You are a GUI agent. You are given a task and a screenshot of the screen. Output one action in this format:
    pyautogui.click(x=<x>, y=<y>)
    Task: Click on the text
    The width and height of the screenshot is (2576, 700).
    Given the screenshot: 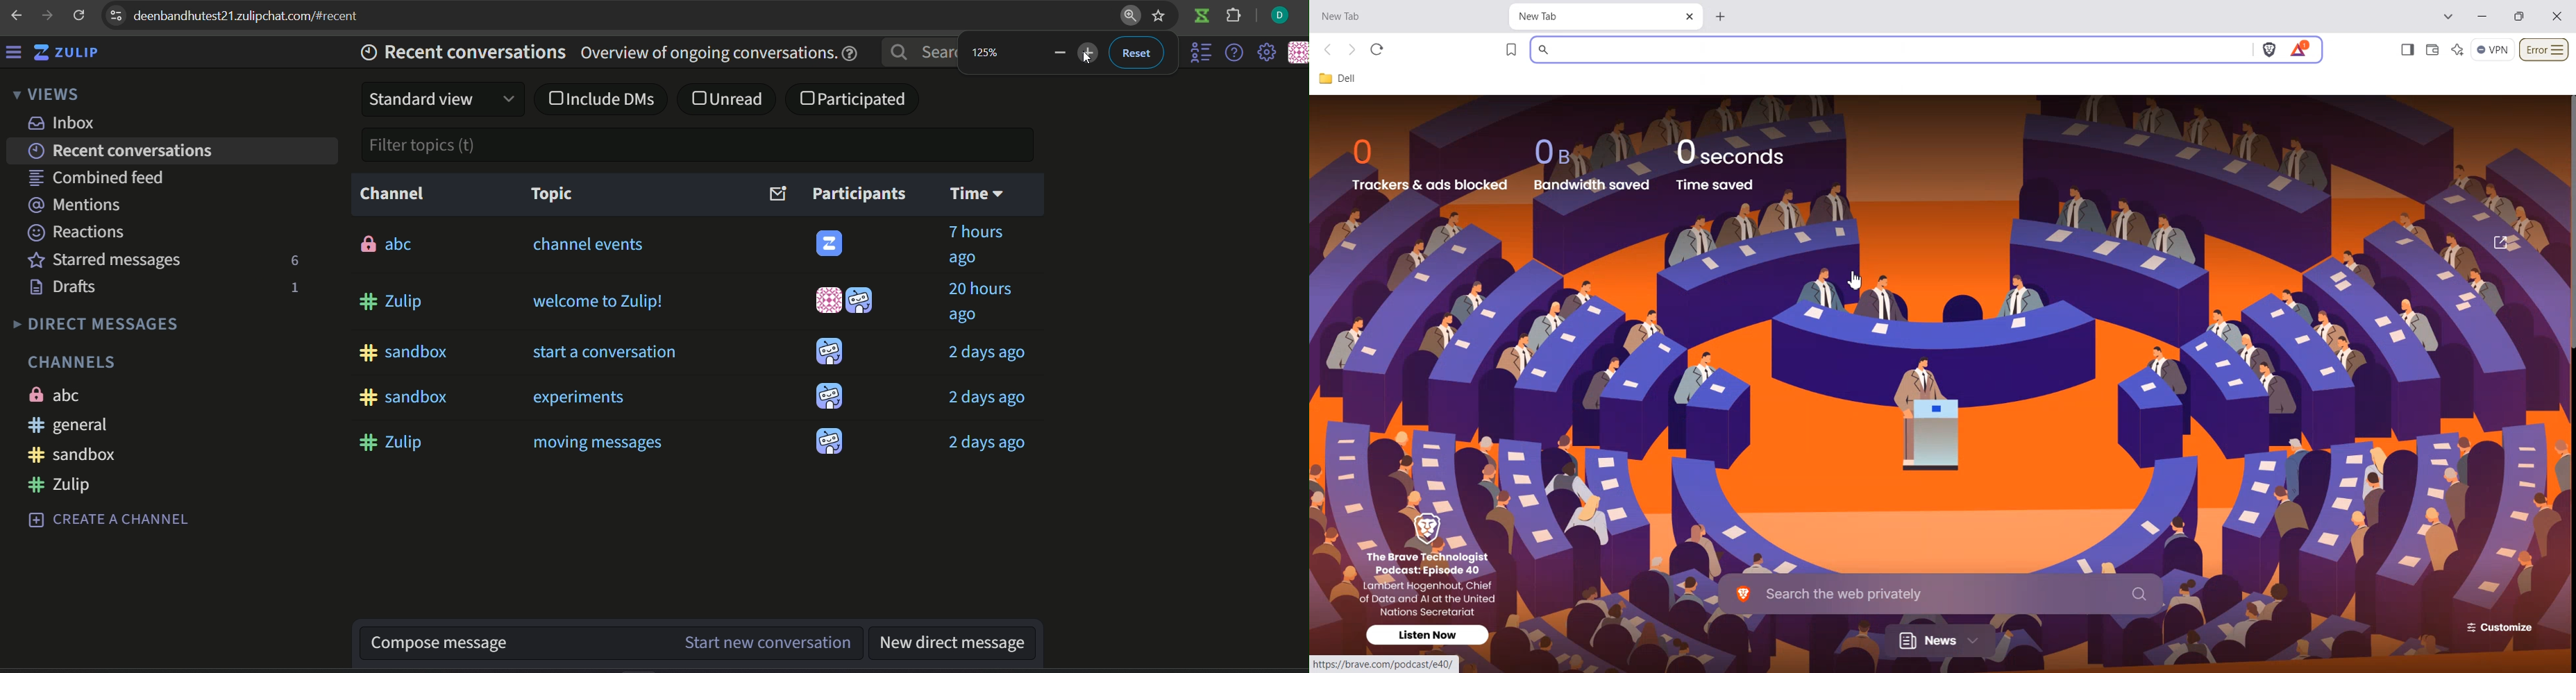 What is the action you would take?
    pyautogui.click(x=55, y=395)
    